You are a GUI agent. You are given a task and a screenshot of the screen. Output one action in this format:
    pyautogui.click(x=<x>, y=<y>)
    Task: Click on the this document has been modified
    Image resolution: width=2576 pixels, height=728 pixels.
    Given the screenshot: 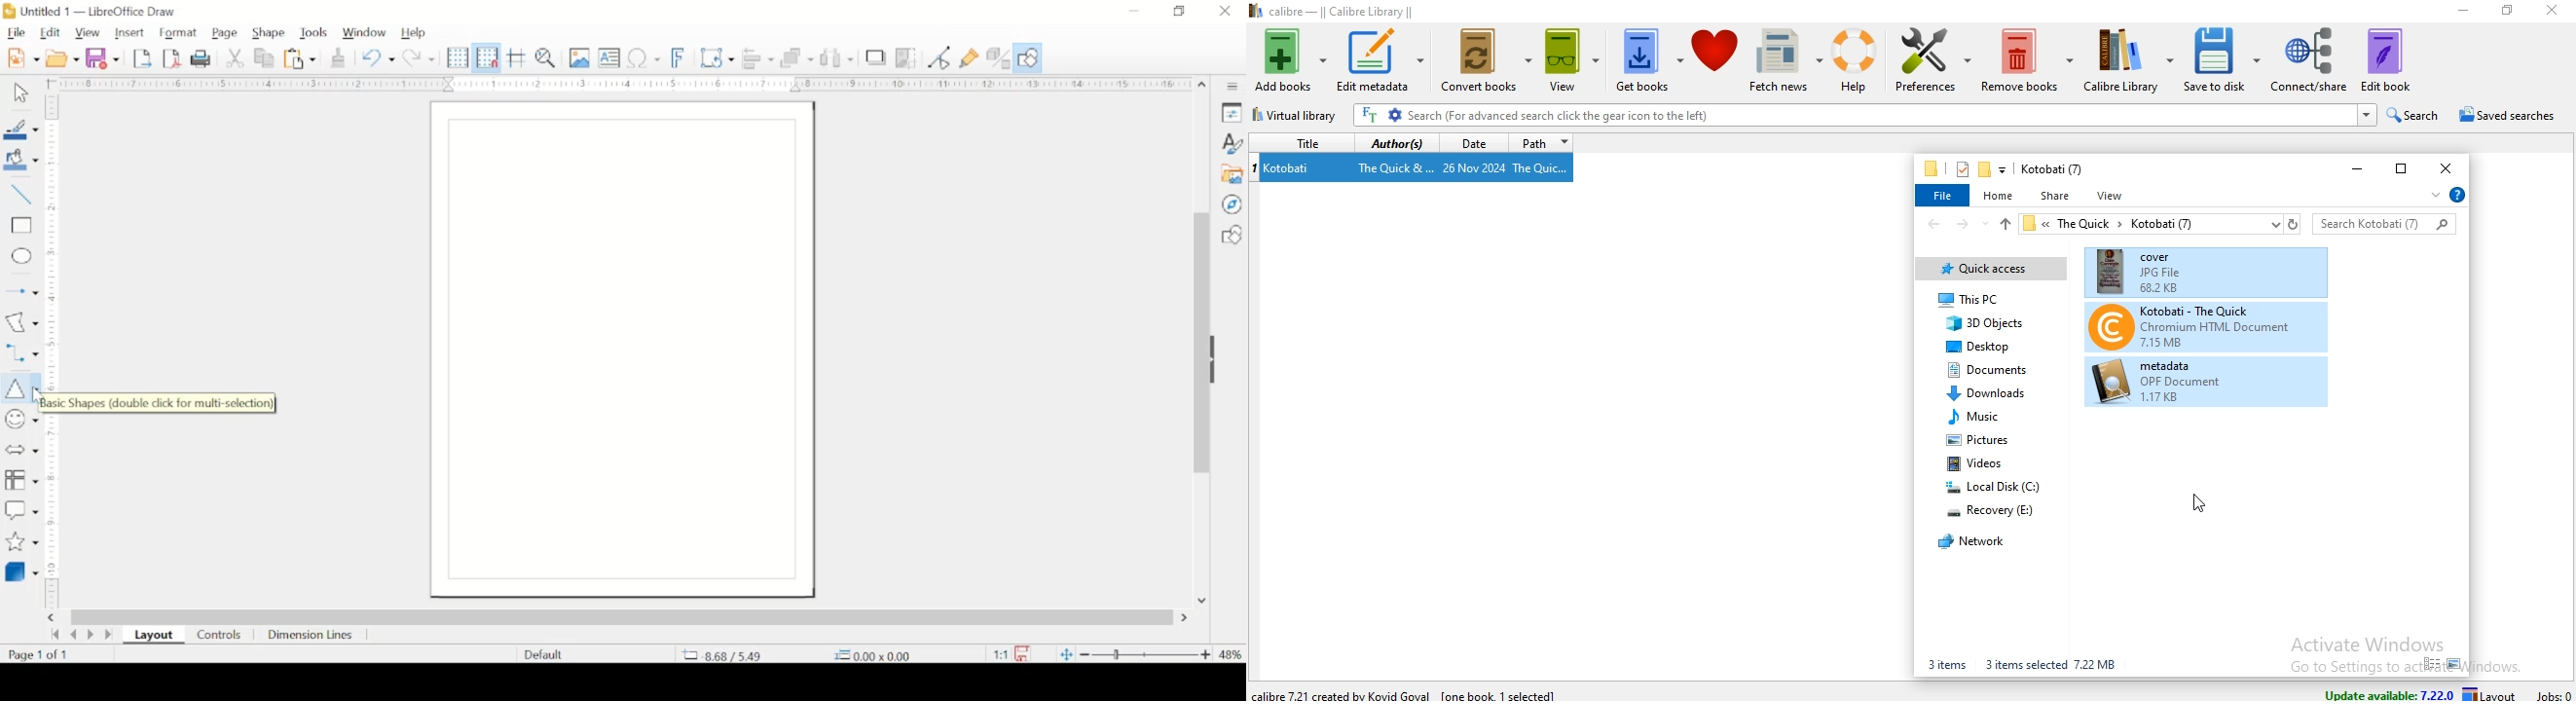 What is the action you would take?
    pyautogui.click(x=1008, y=652)
    